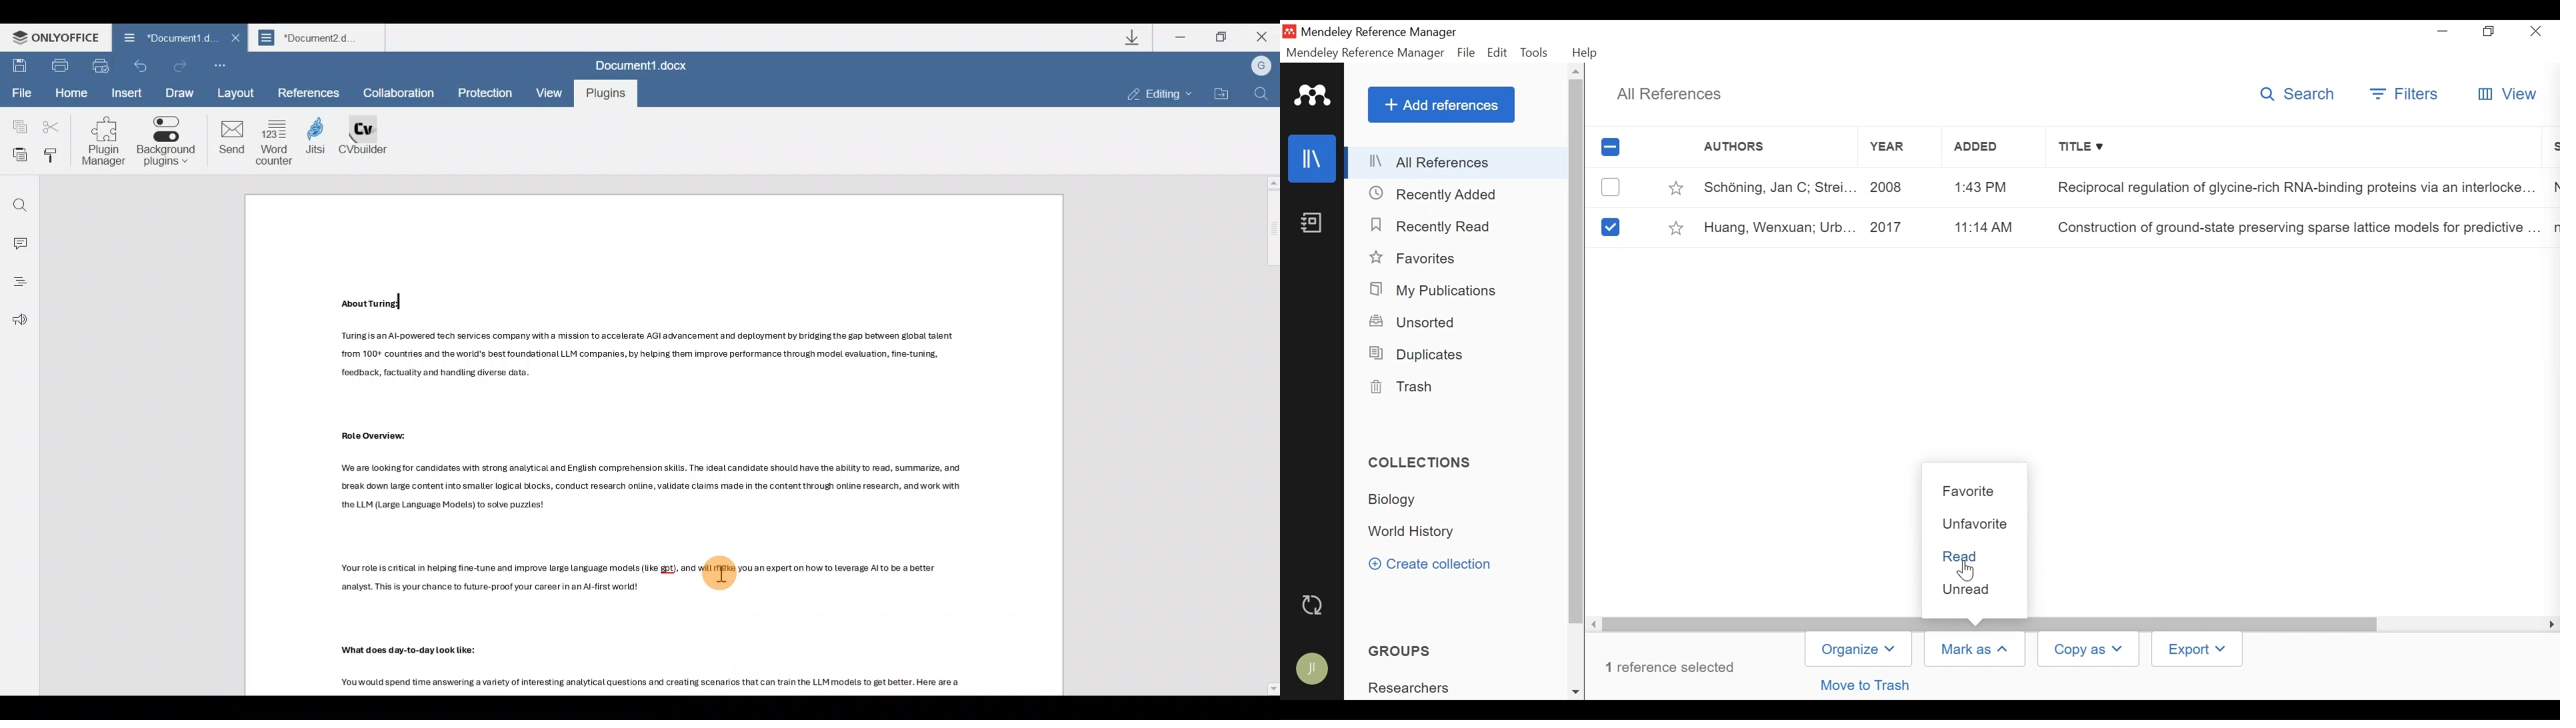 This screenshot has width=2576, height=728. What do you see at coordinates (1781, 229) in the screenshot?
I see `Huang, Wenxuan; Urb...` at bounding box center [1781, 229].